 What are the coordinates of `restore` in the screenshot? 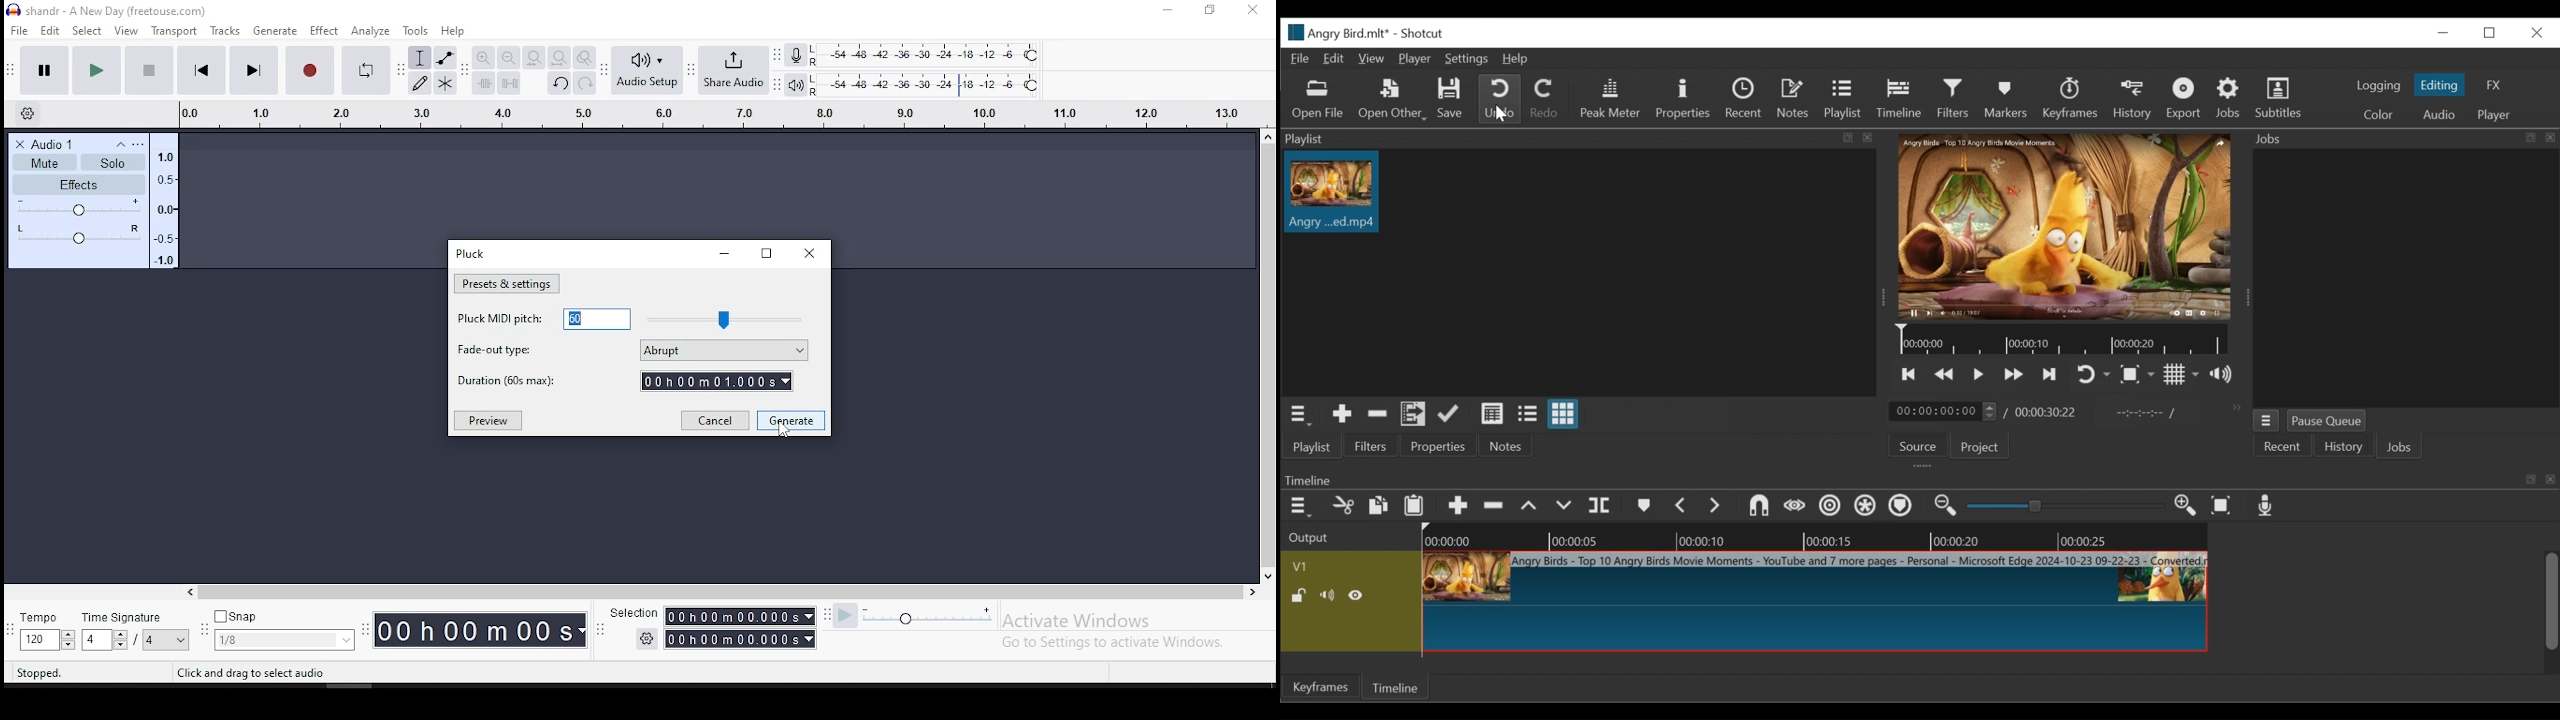 It's located at (1208, 10).